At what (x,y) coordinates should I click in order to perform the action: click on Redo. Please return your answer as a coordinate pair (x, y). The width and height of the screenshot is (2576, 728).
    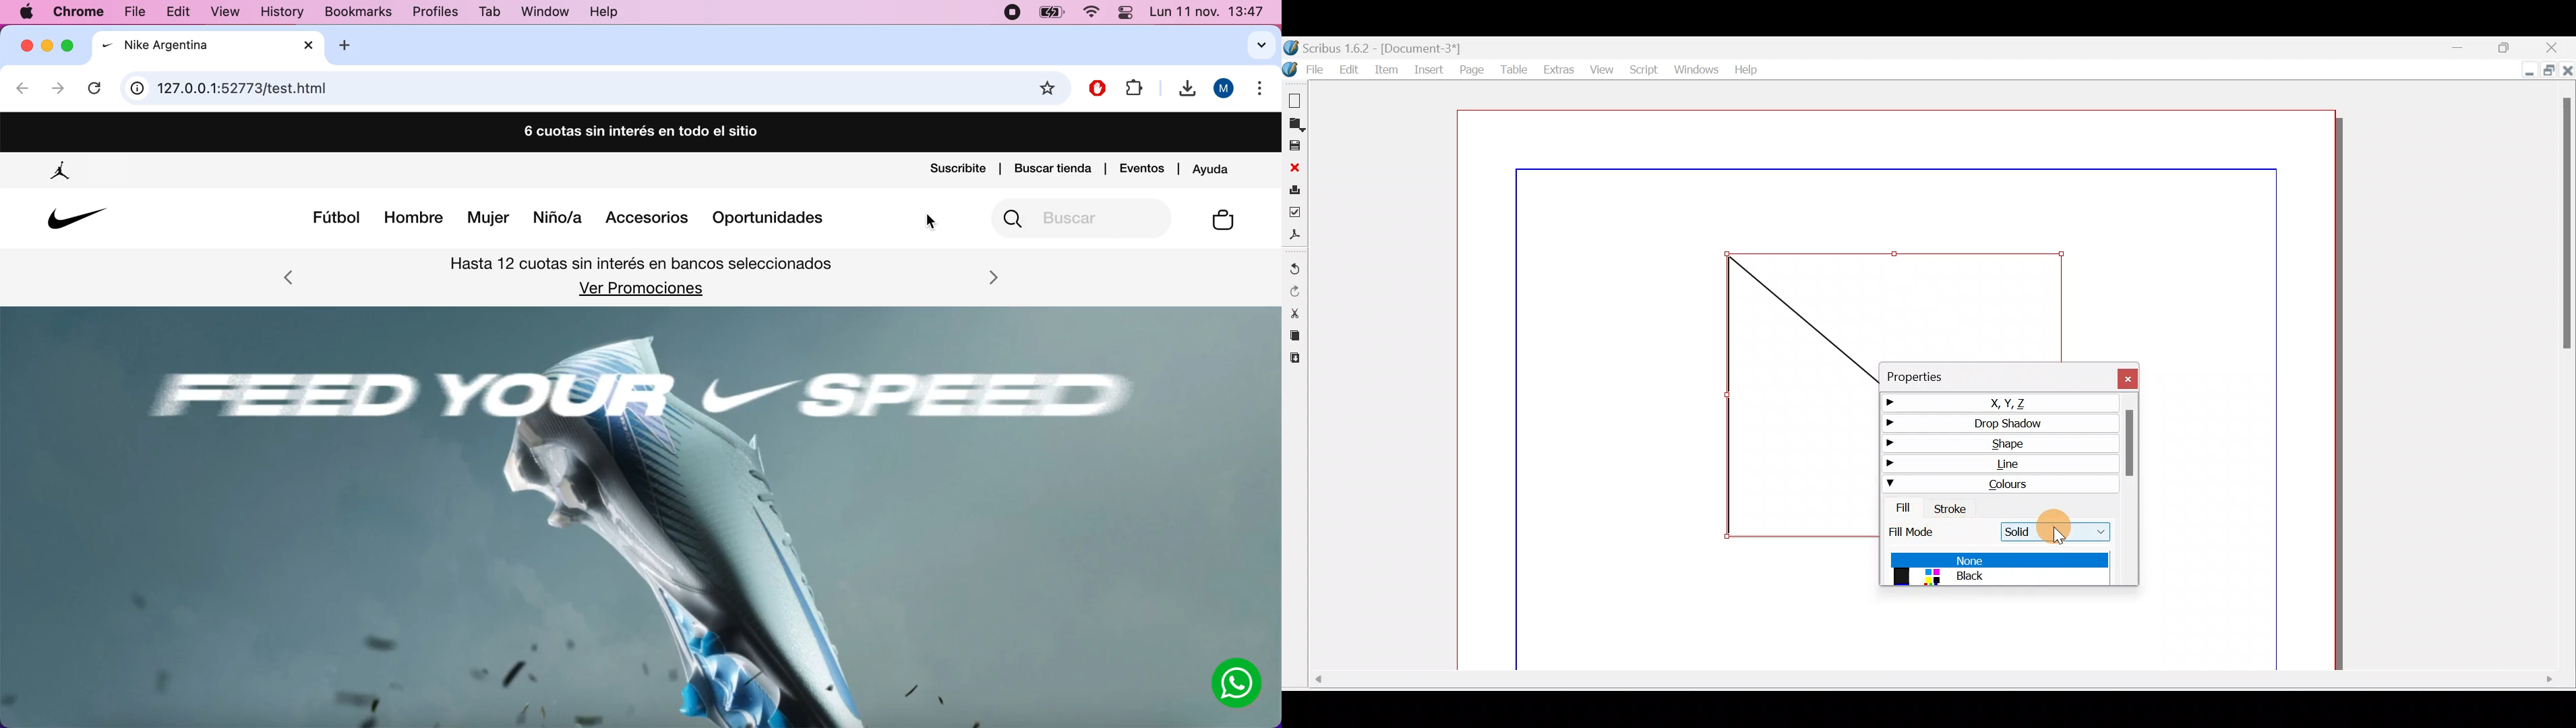
    Looking at the image, I should click on (1297, 291).